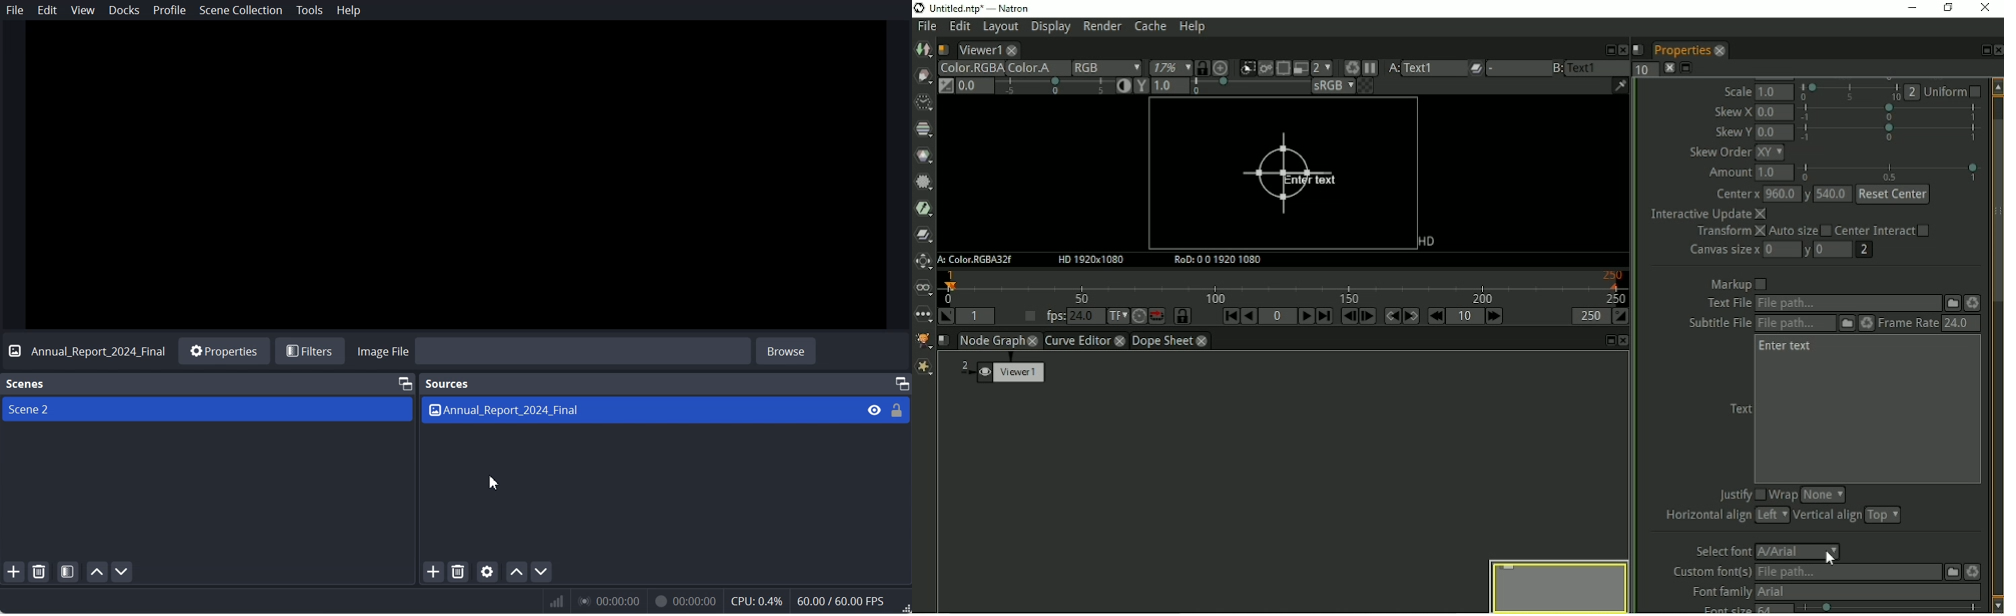 The height and width of the screenshot is (616, 2016). Describe the element at coordinates (310, 11) in the screenshot. I see `Tools` at that location.